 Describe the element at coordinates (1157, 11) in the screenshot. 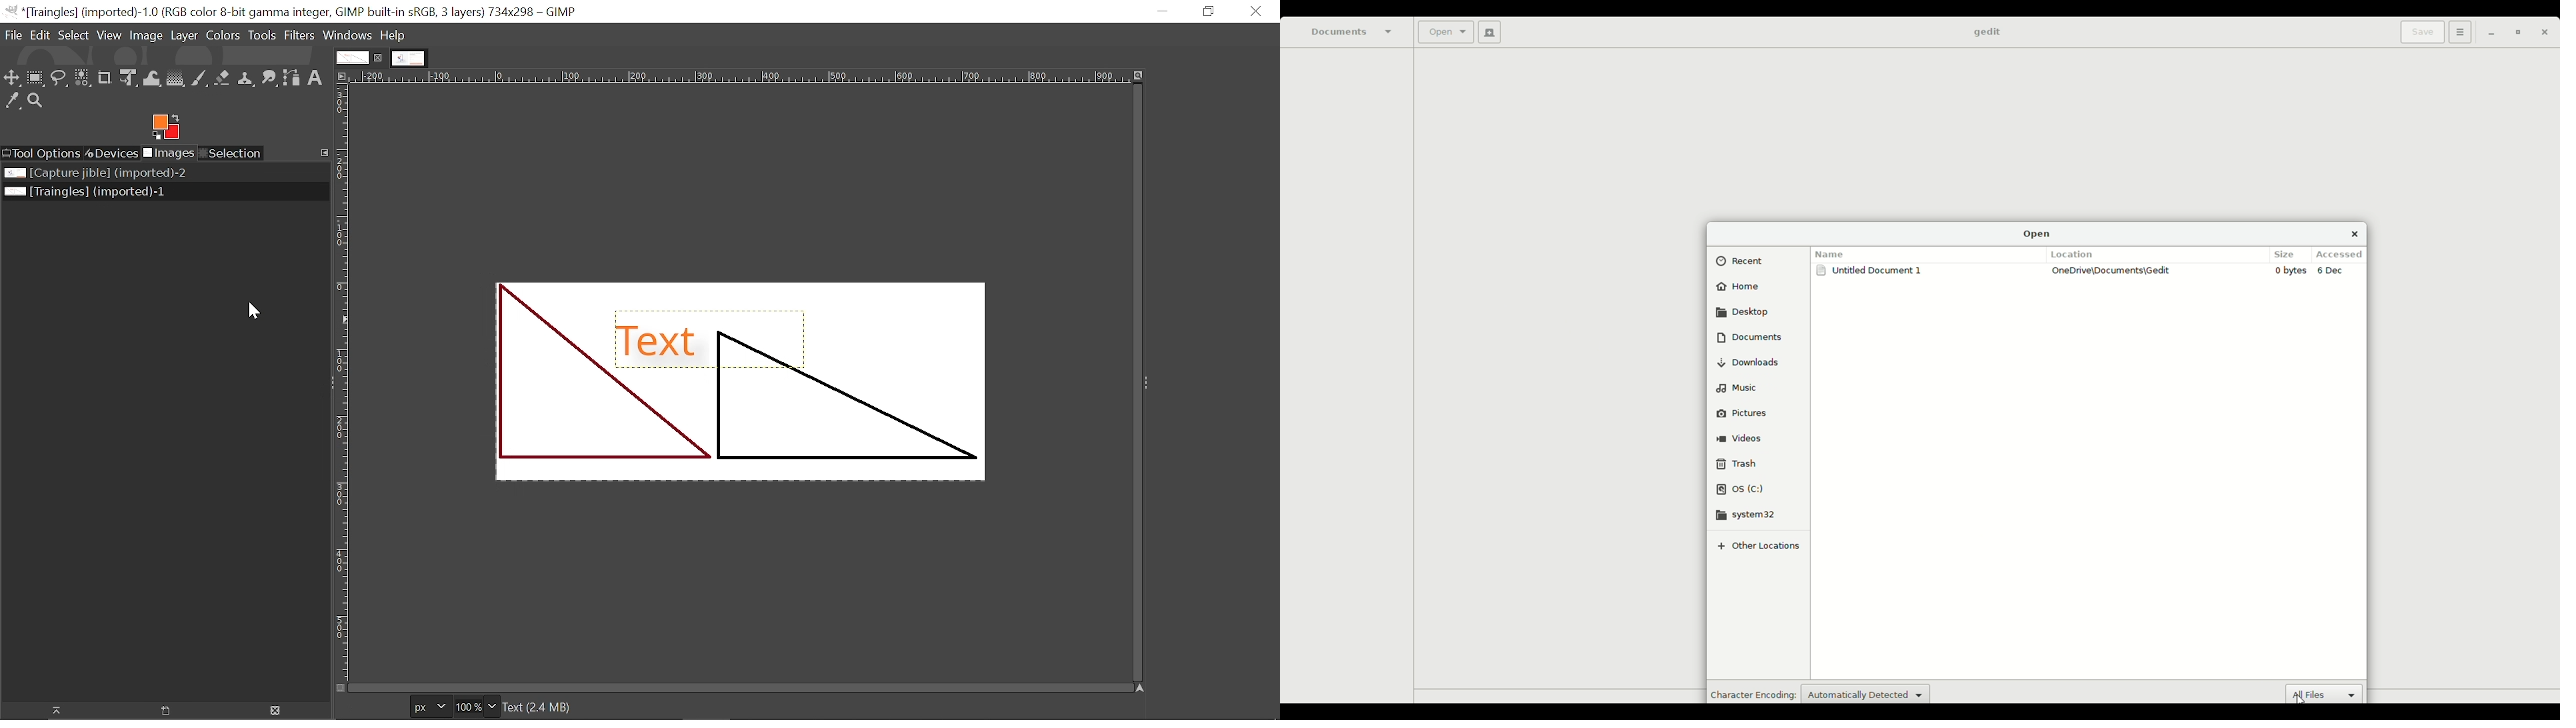

I see `Minimize` at that location.